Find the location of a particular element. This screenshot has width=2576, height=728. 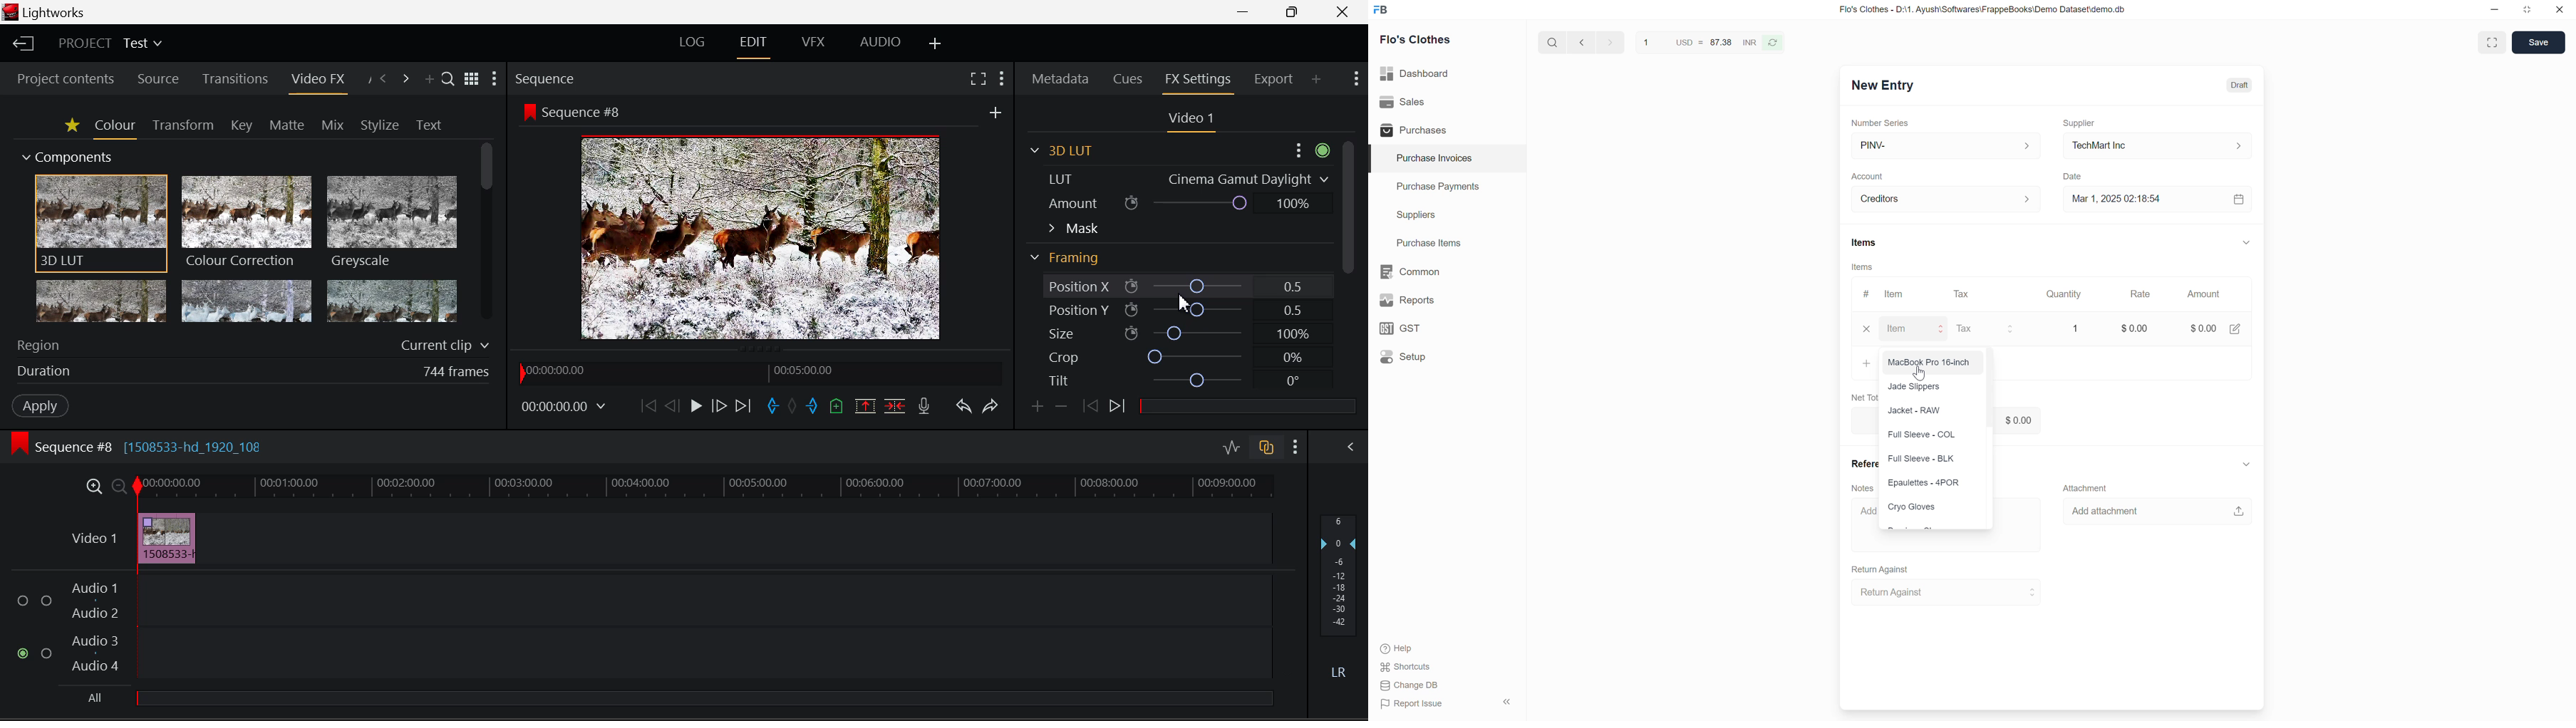

Jade slippers is located at coordinates (1917, 386).